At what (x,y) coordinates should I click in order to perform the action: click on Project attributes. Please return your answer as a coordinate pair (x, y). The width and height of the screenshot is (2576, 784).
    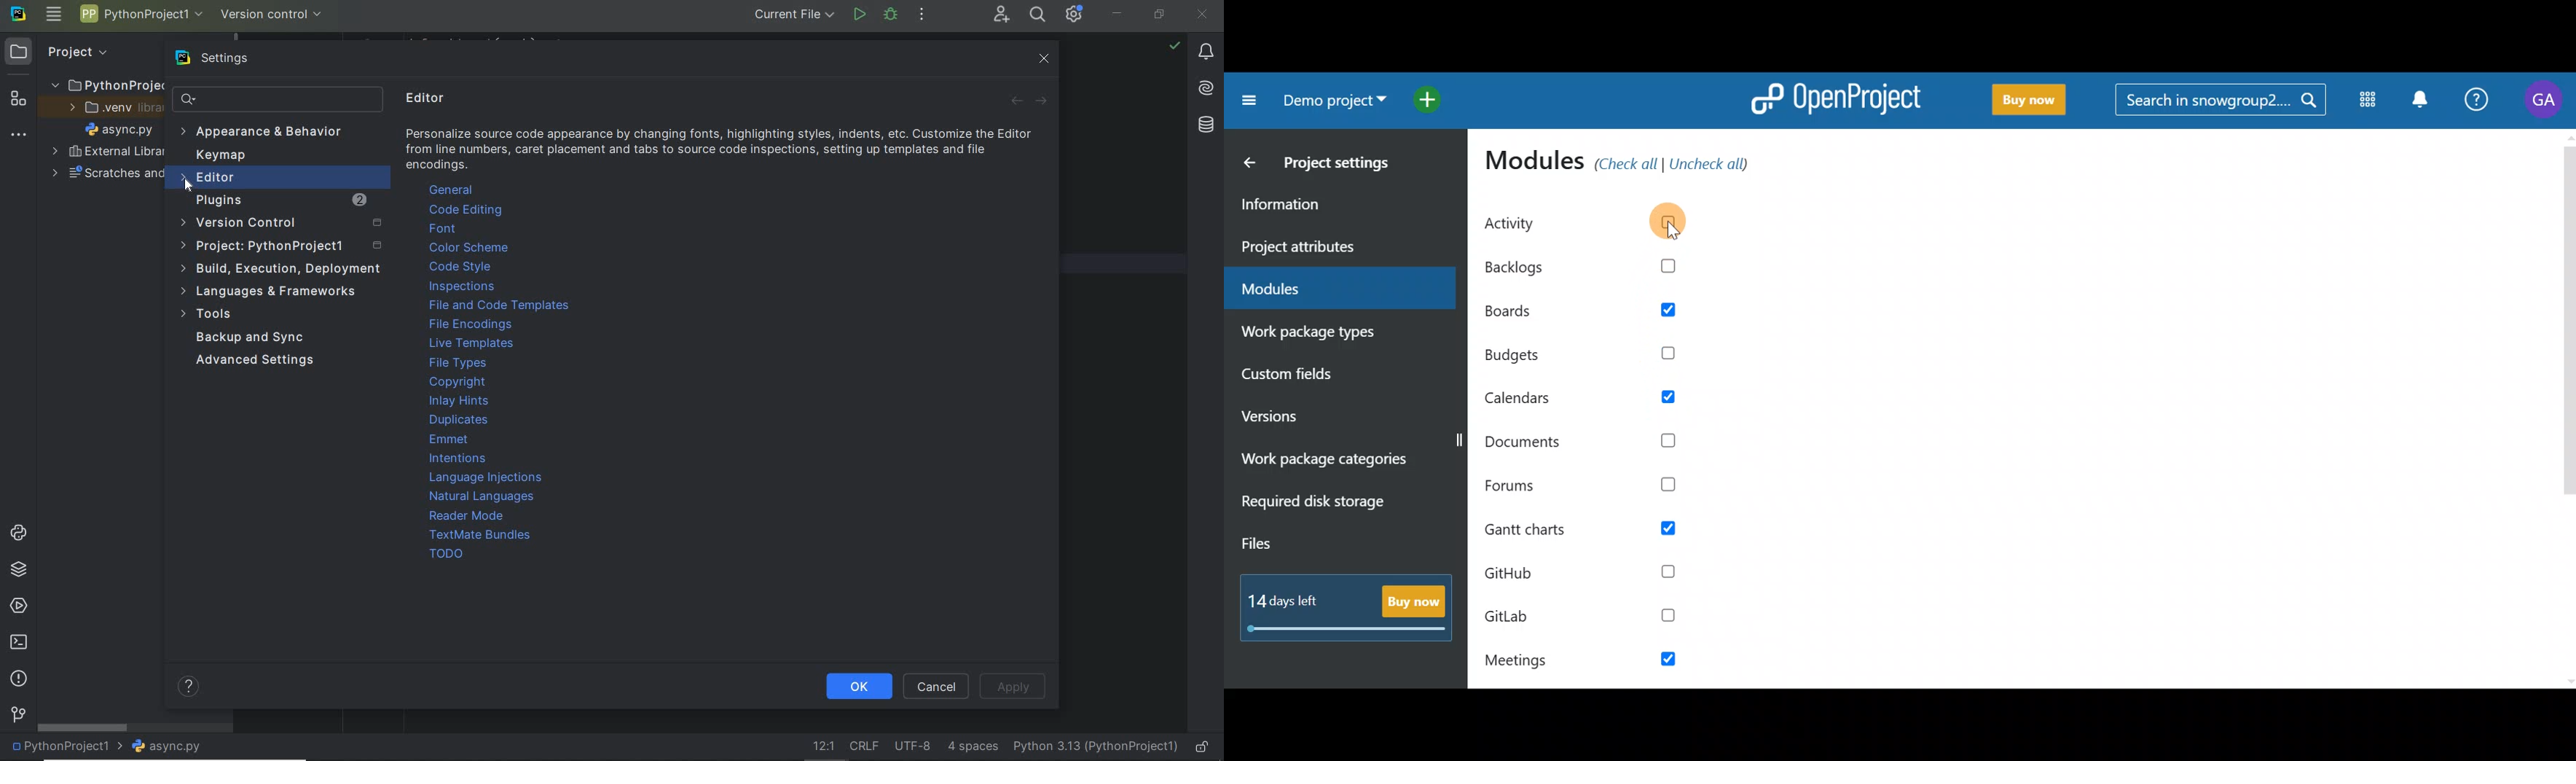
    Looking at the image, I should click on (1335, 247).